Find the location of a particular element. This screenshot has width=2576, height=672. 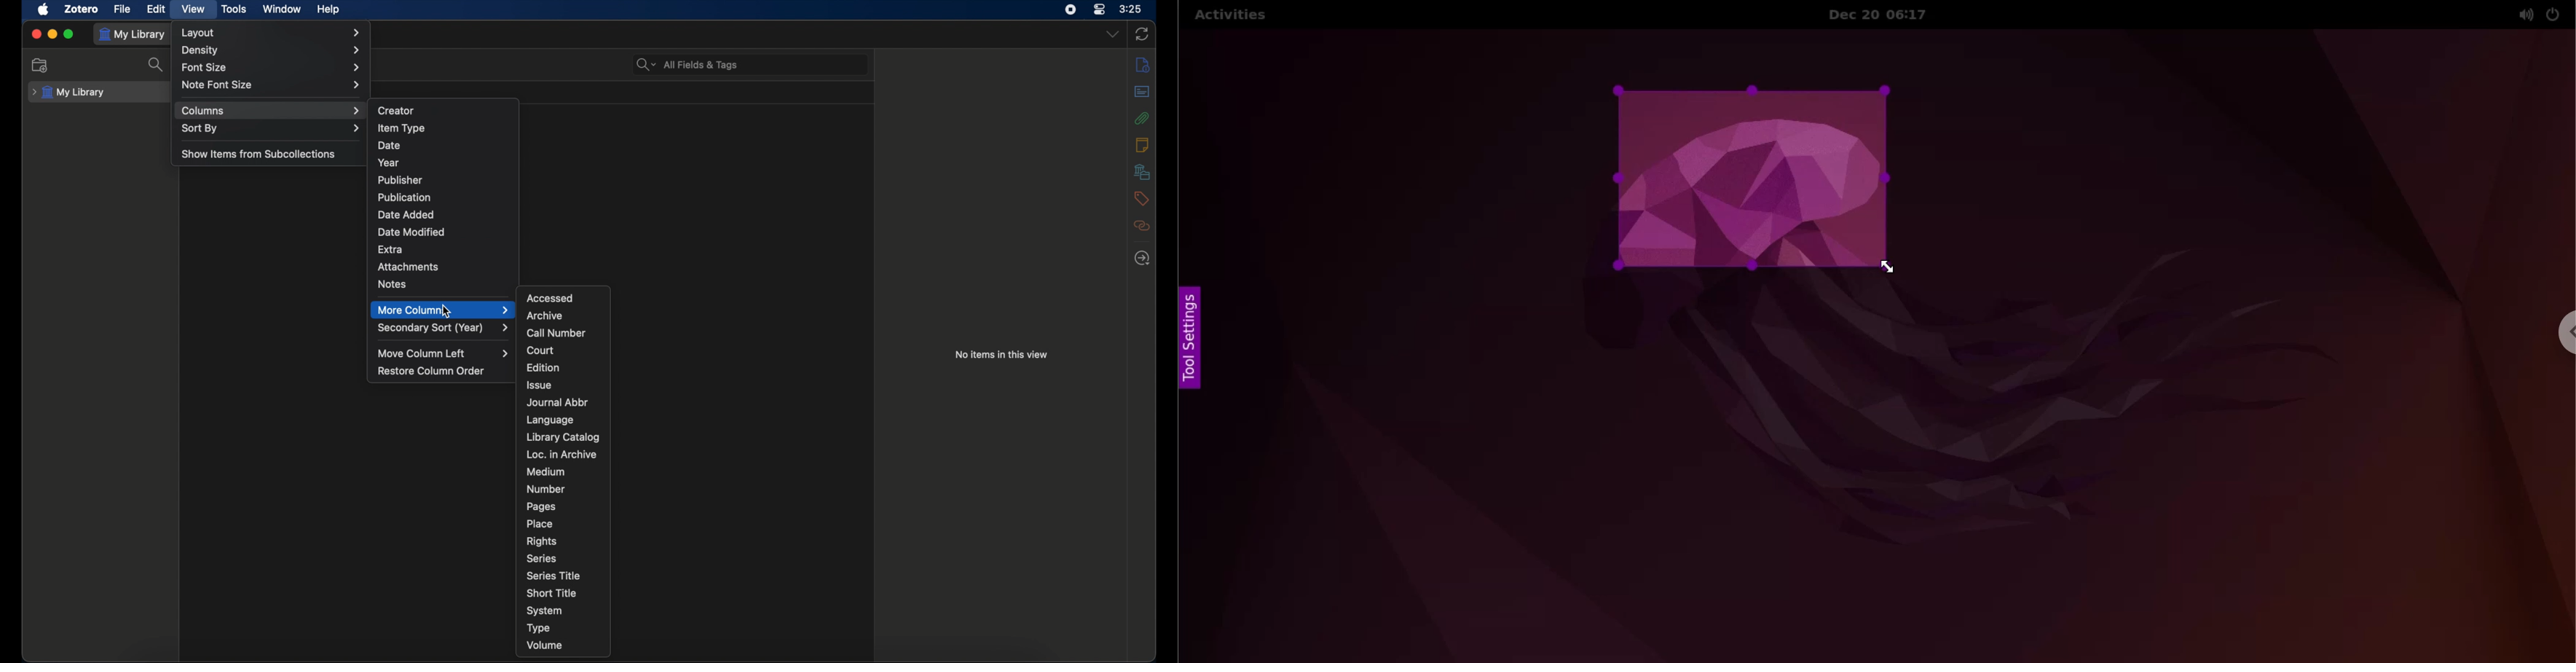

info is located at coordinates (1142, 64).